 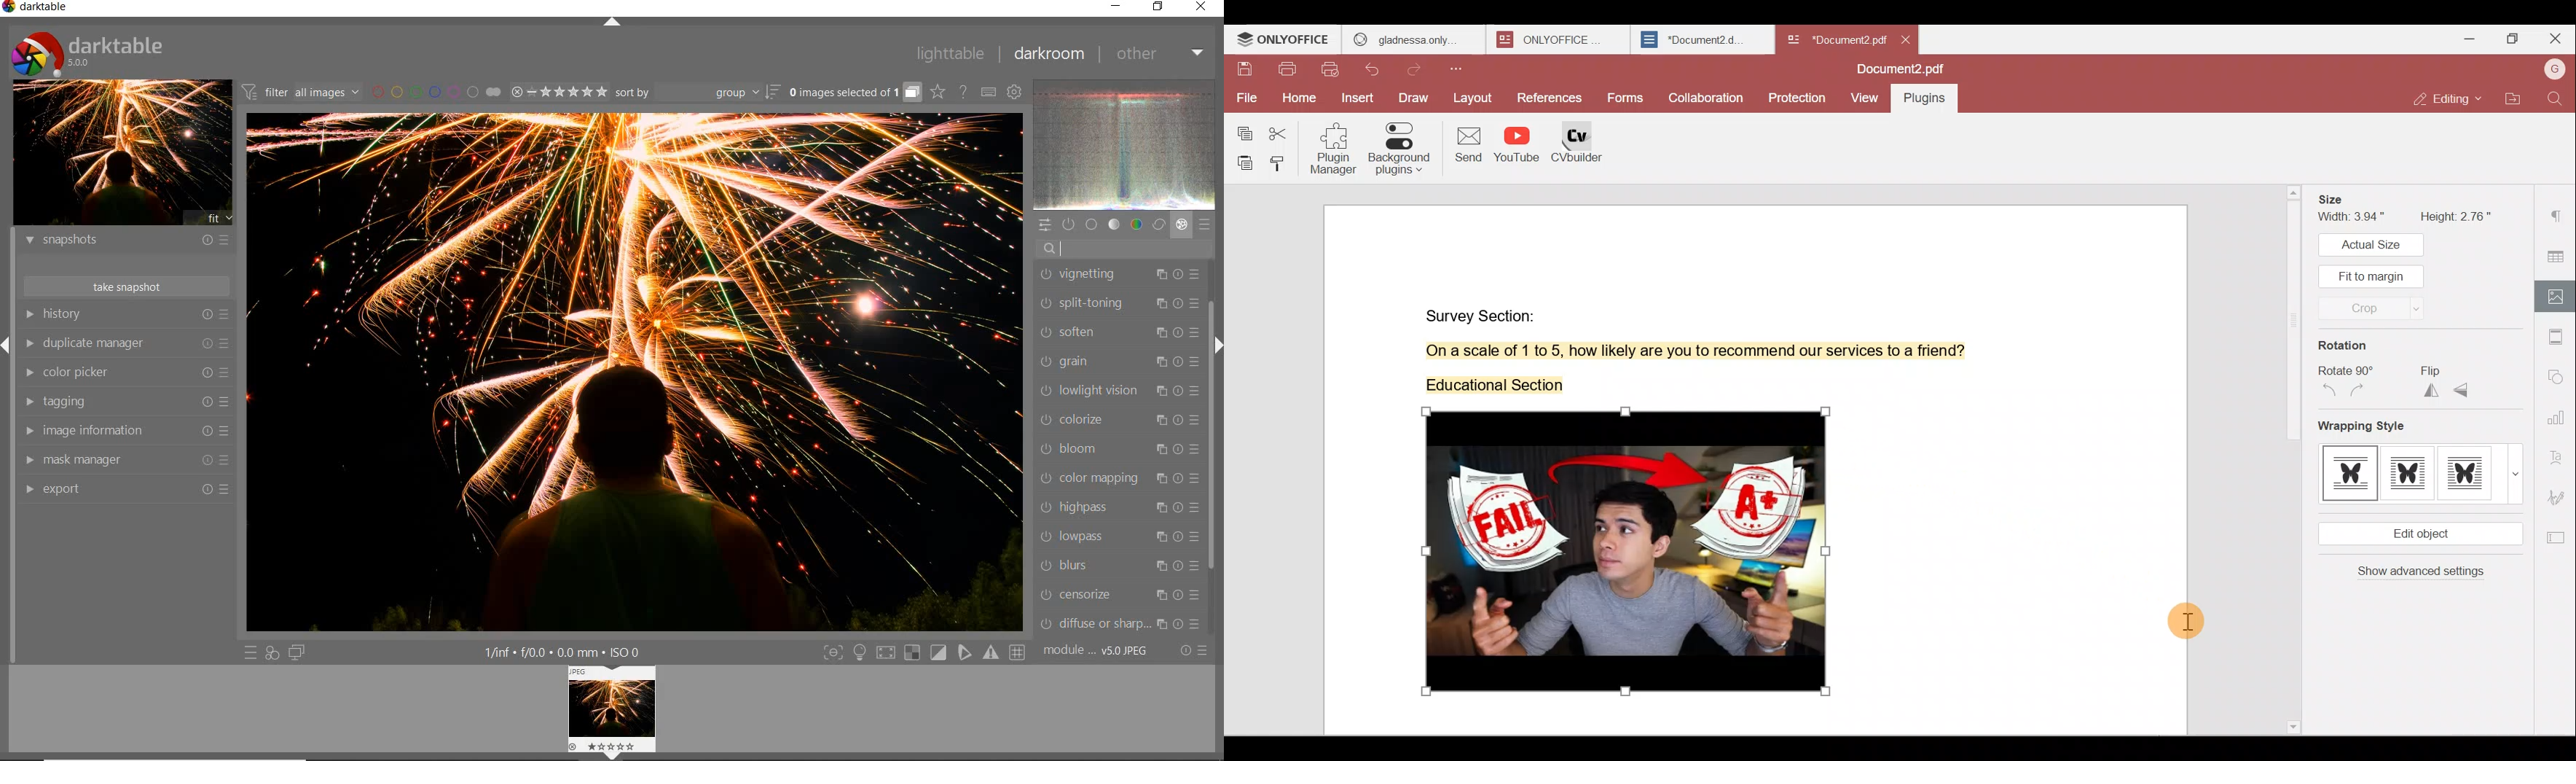 What do you see at coordinates (2411, 474) in the screenshot?
I see `Style 2` at bounding box center [2411, 474].